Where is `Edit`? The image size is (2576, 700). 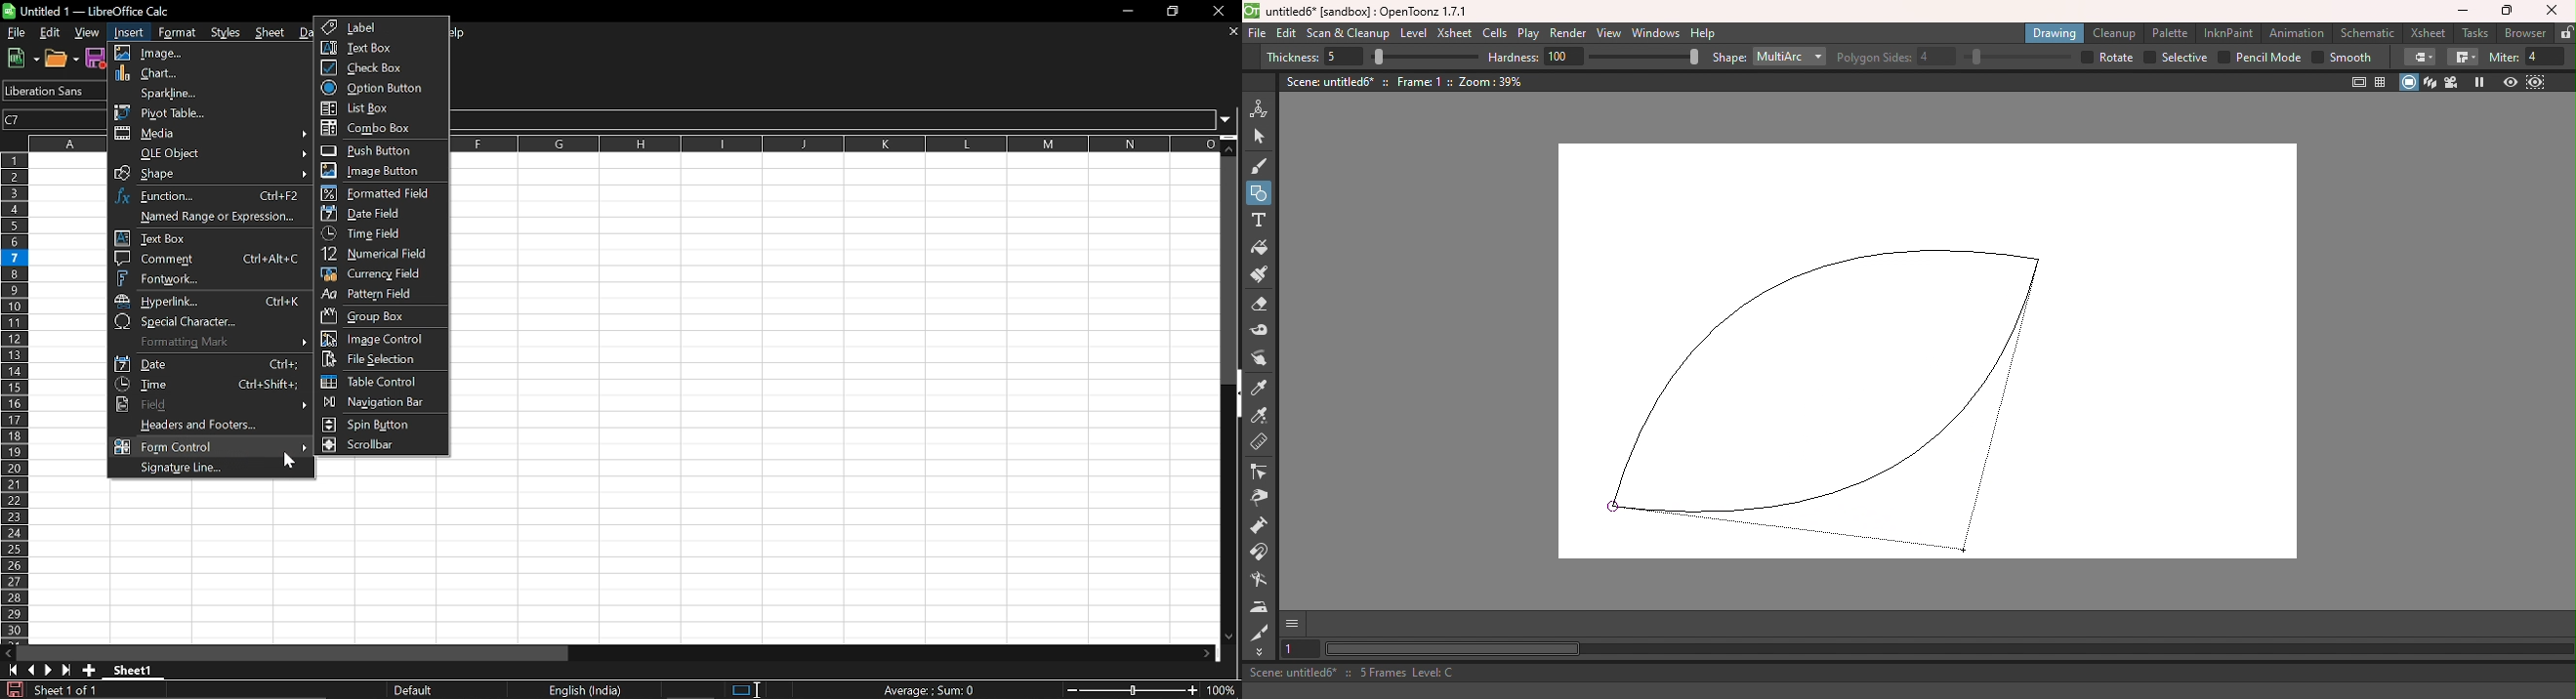 Edit is located at coordinates (1286, 35).